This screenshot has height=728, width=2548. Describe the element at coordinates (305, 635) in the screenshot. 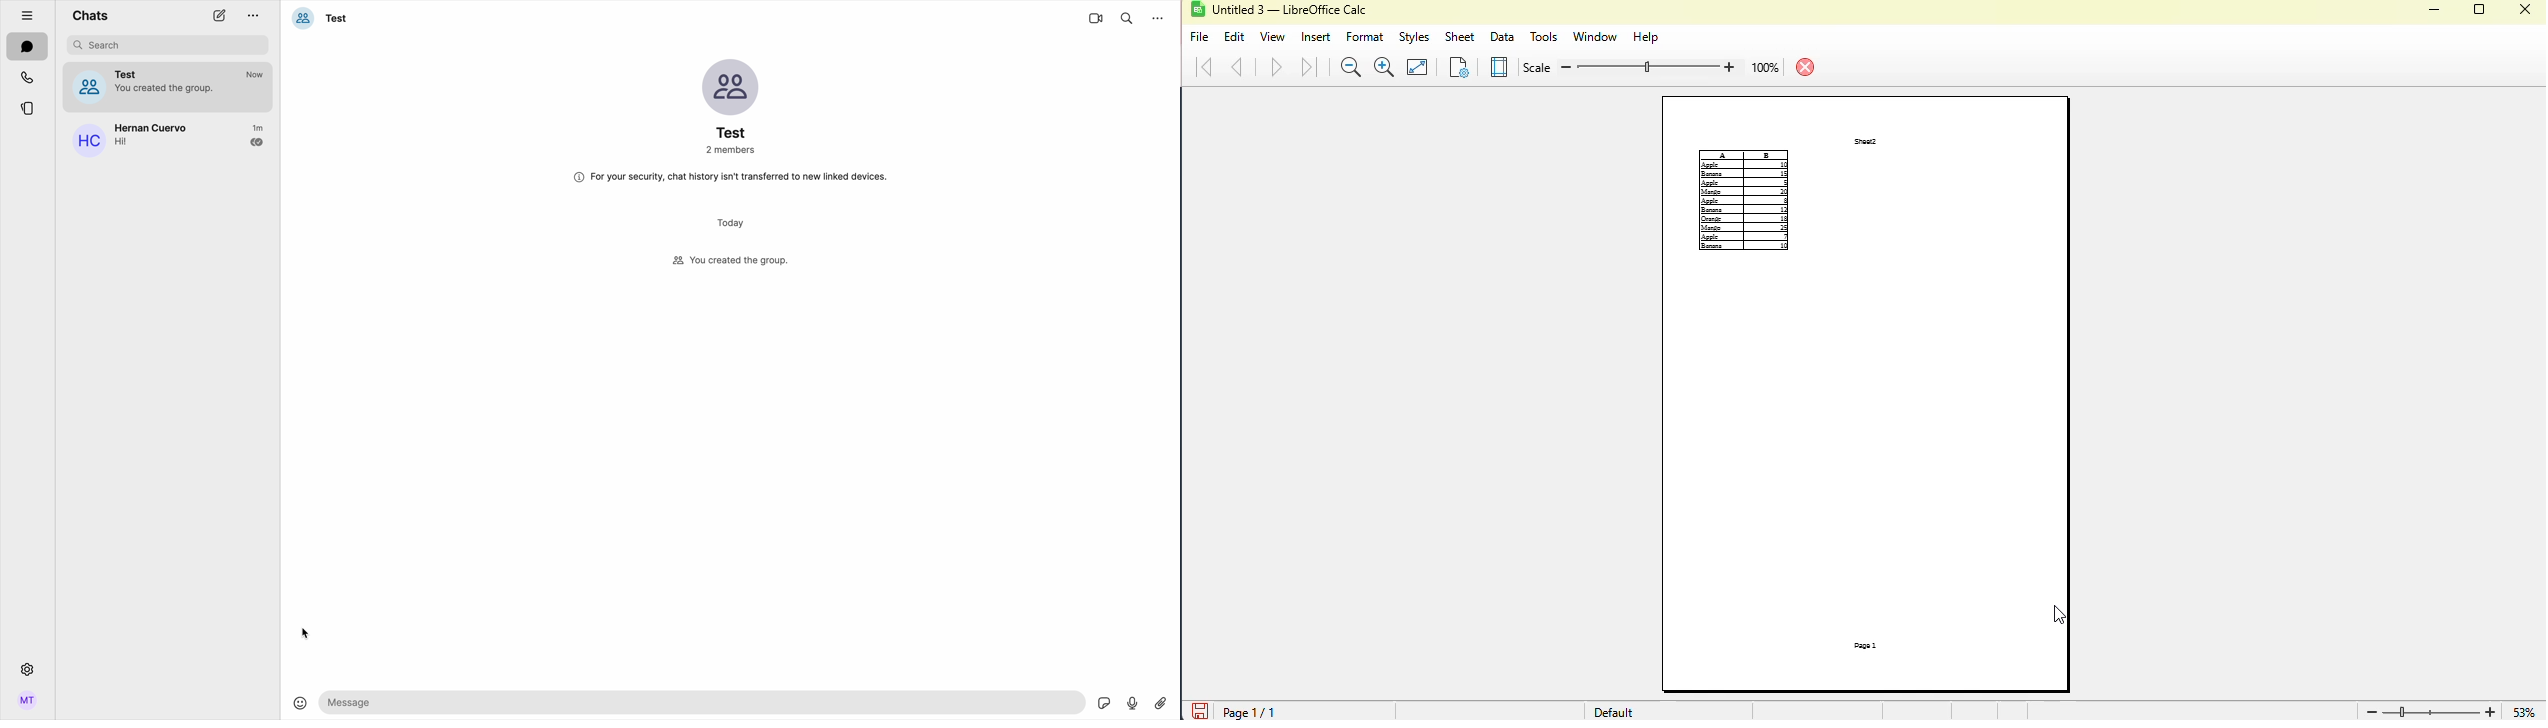

I see `cursor` at that location.